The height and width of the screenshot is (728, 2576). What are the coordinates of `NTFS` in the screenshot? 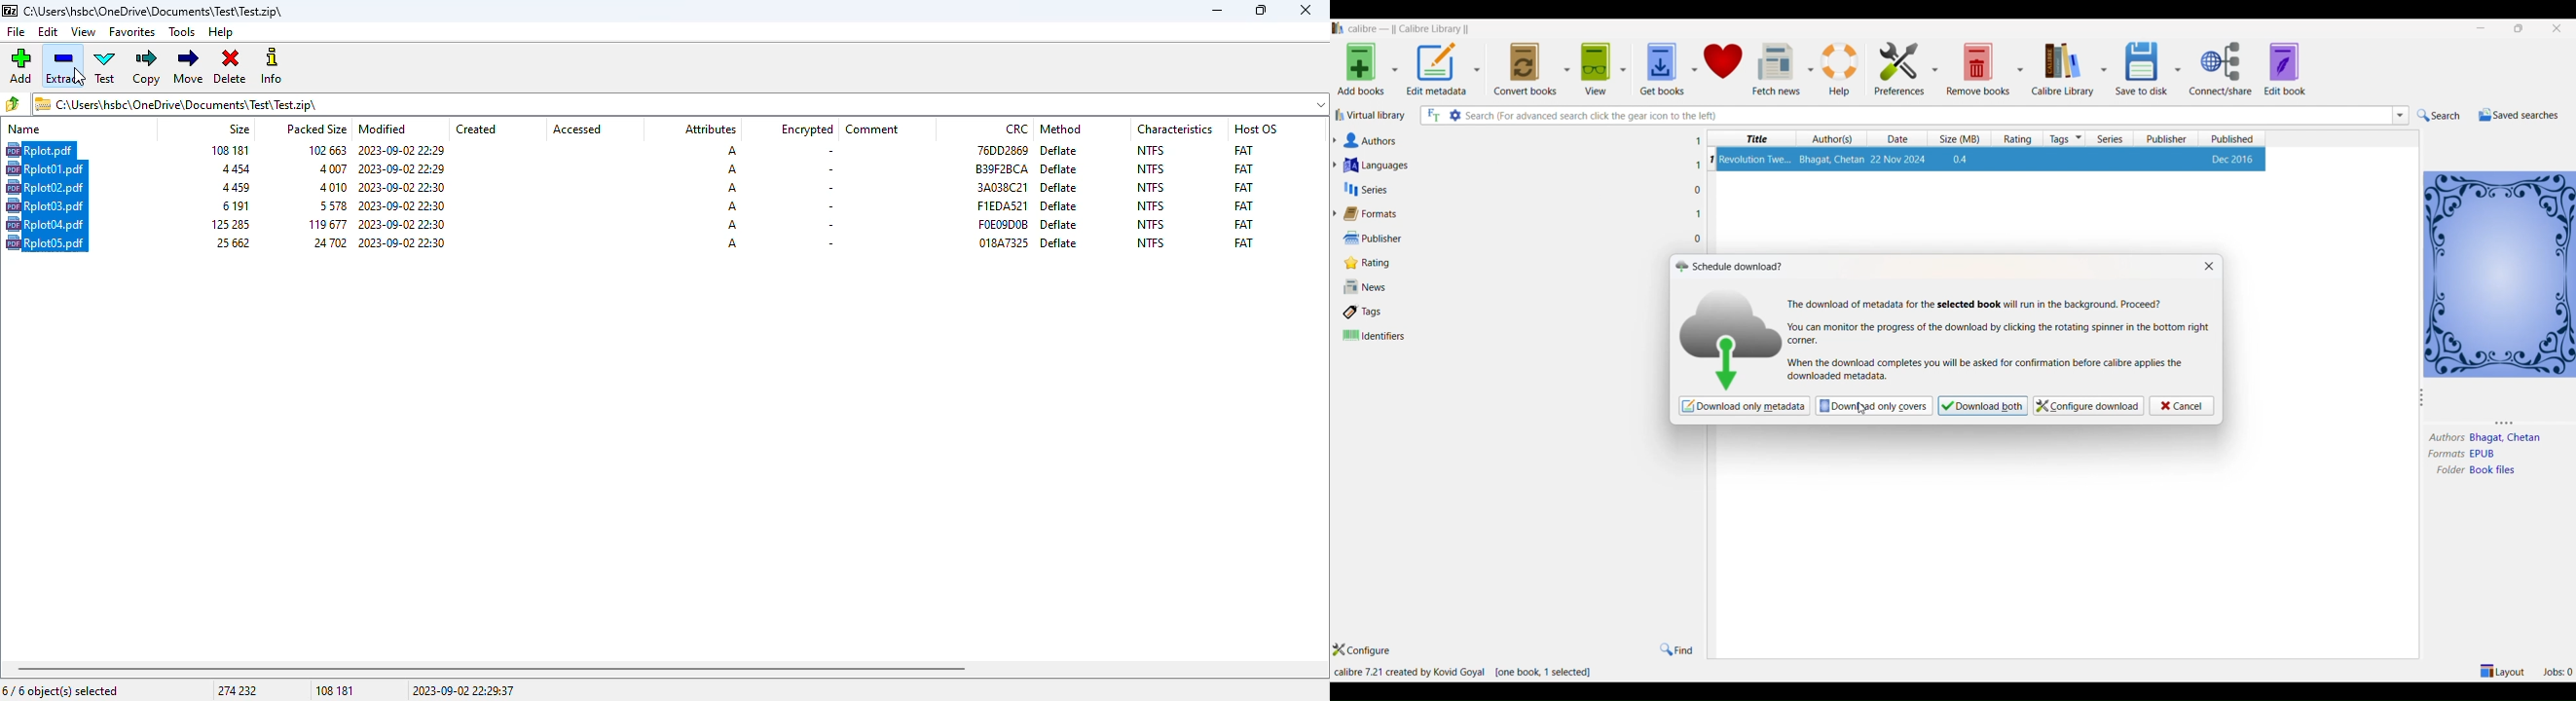 It's located at (1151, 150).